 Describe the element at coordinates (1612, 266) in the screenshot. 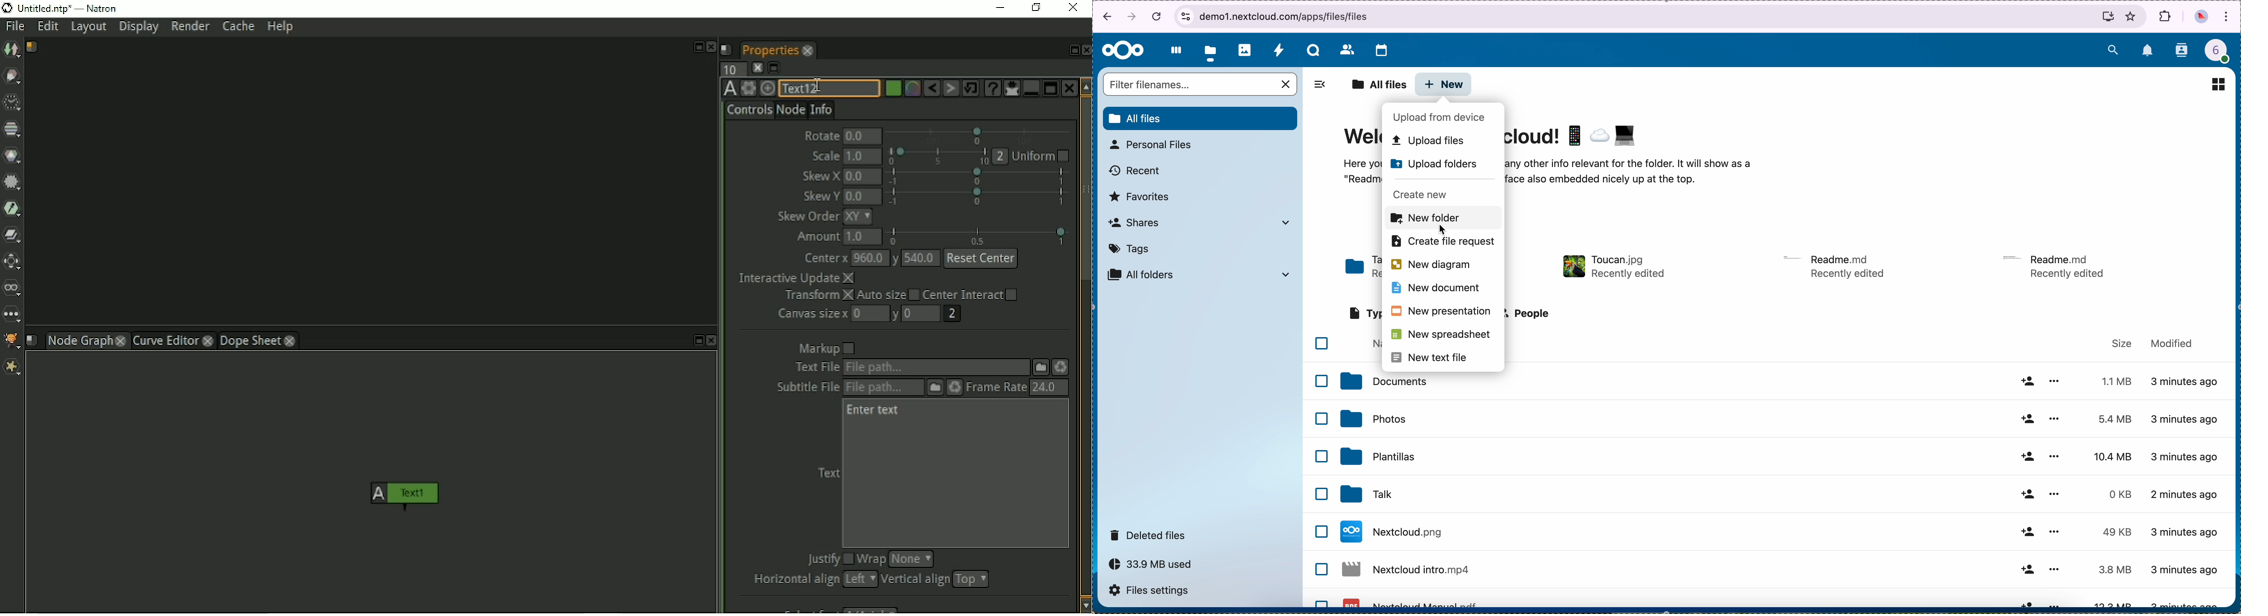

I see `toucan file` at that location.